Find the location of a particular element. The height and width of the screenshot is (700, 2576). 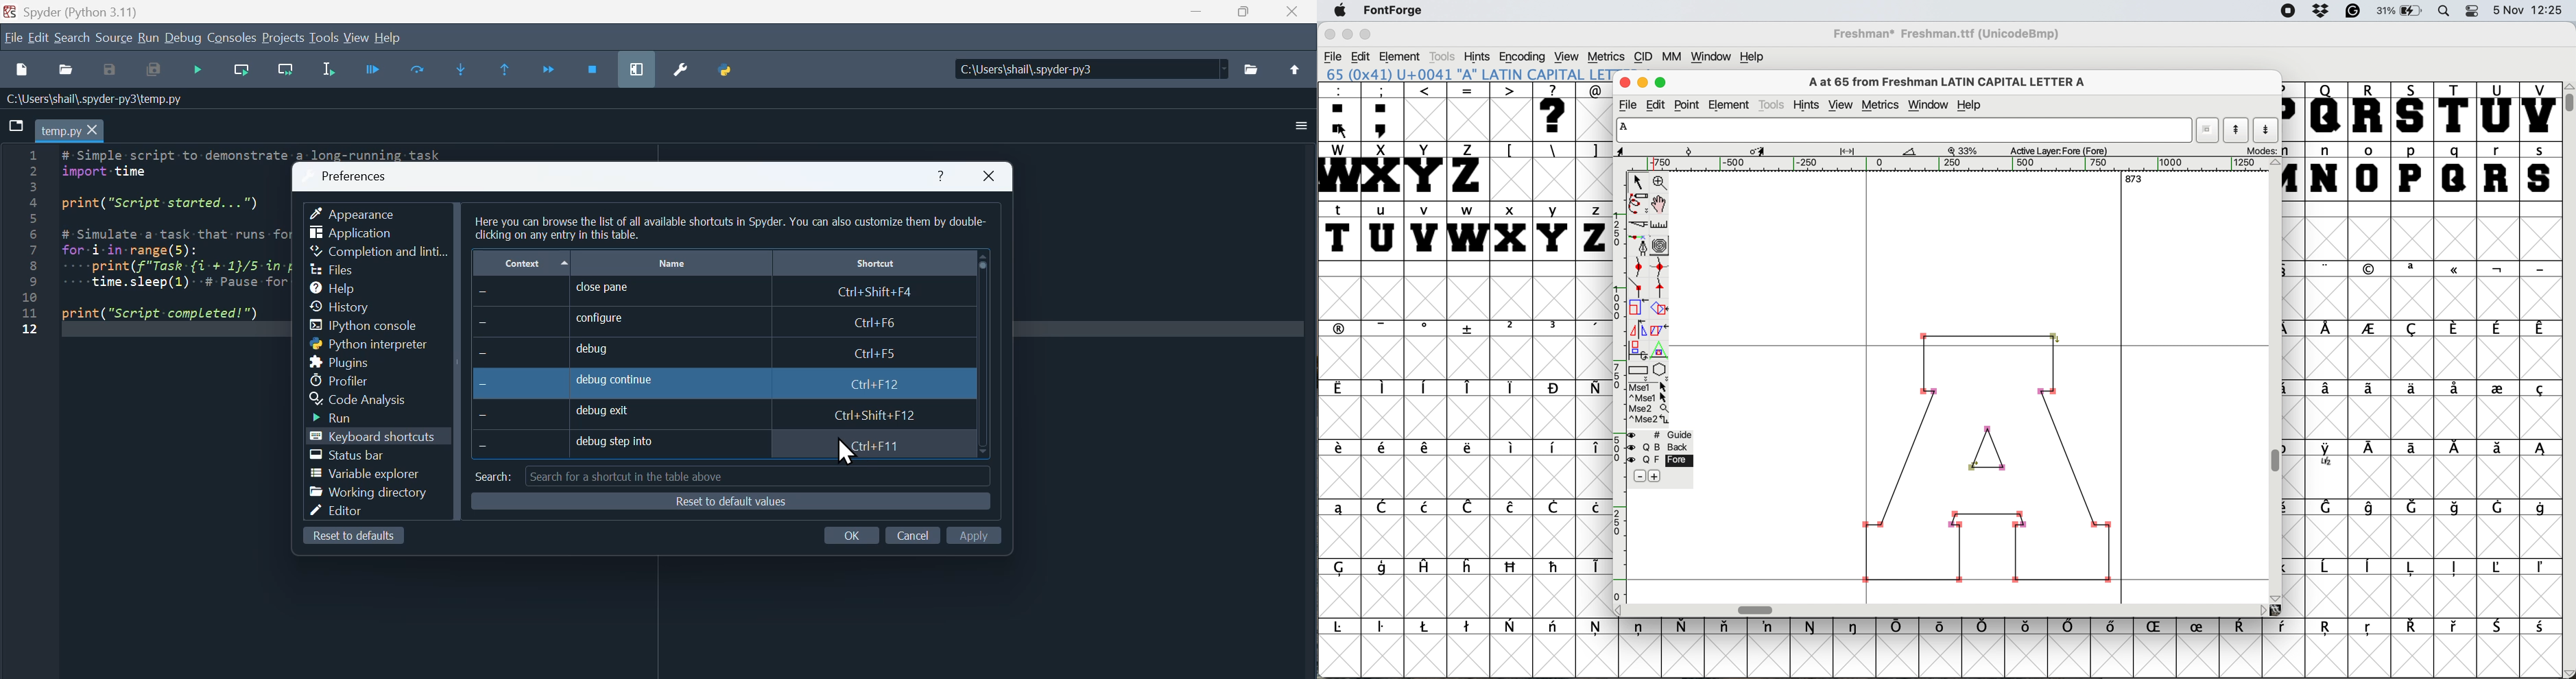

symbol is located at coordinates (1771, 626).